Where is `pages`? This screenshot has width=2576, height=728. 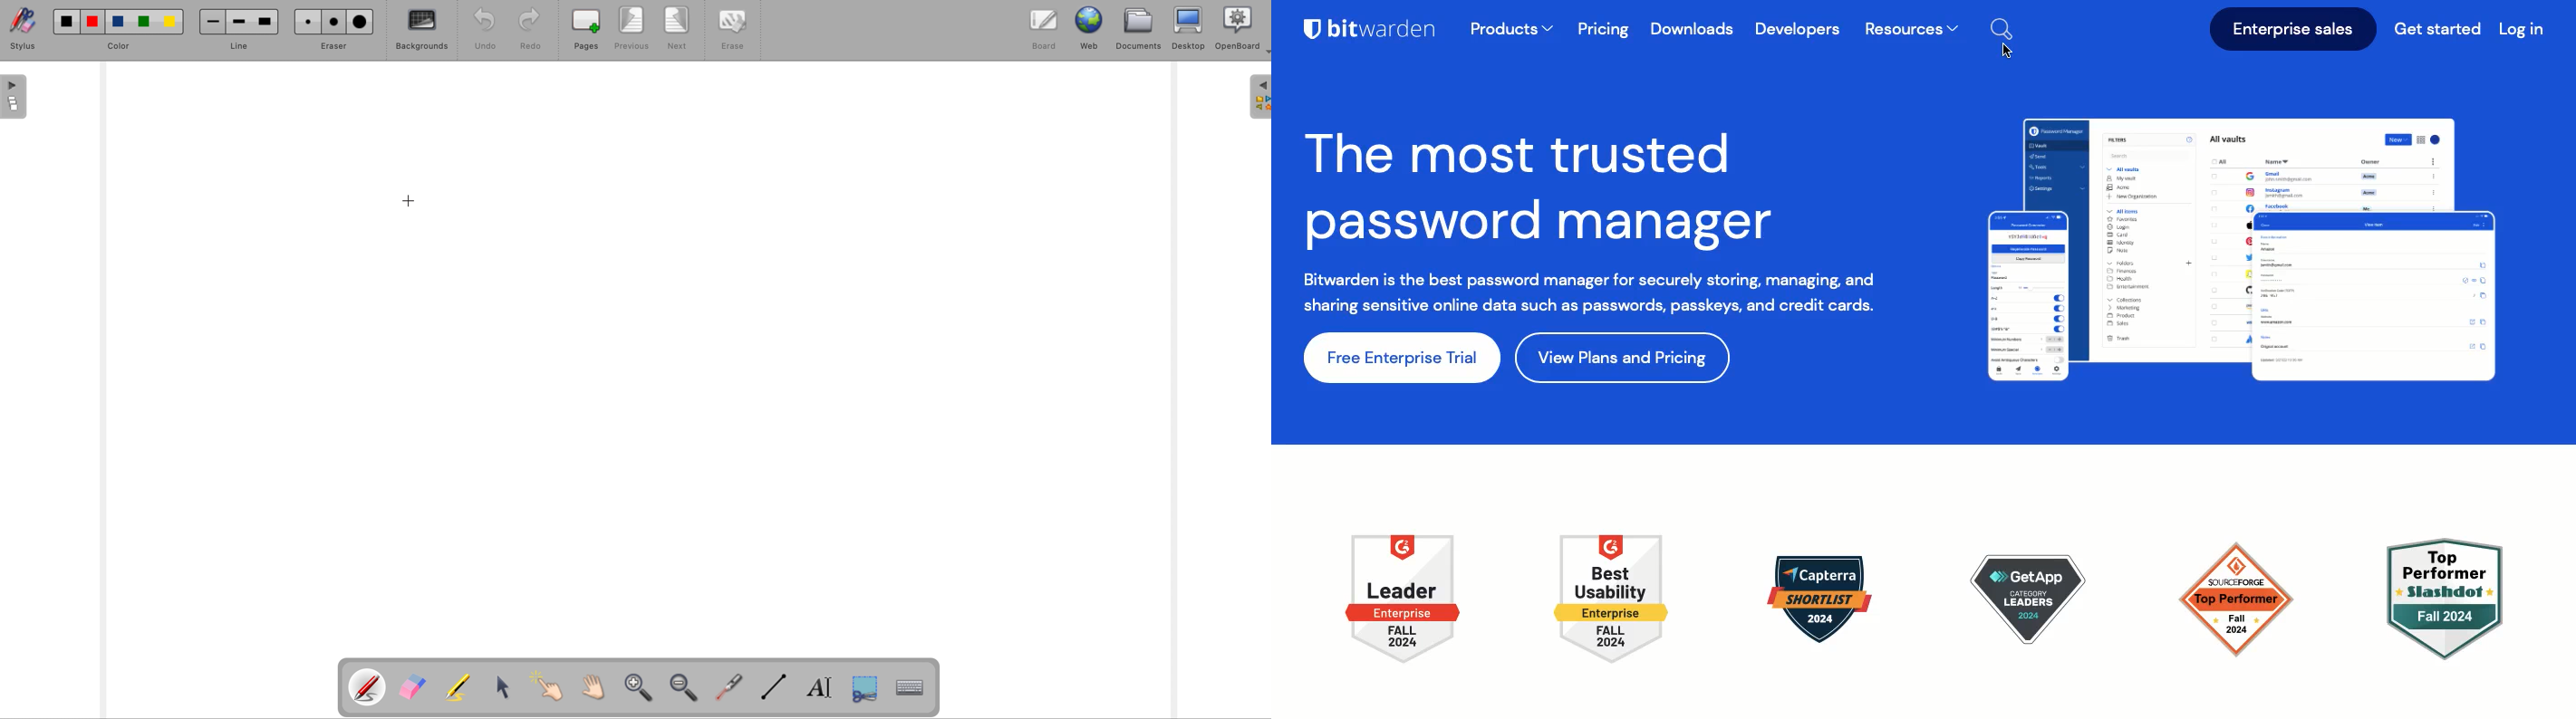
pages is located at coordinates (588, 30).